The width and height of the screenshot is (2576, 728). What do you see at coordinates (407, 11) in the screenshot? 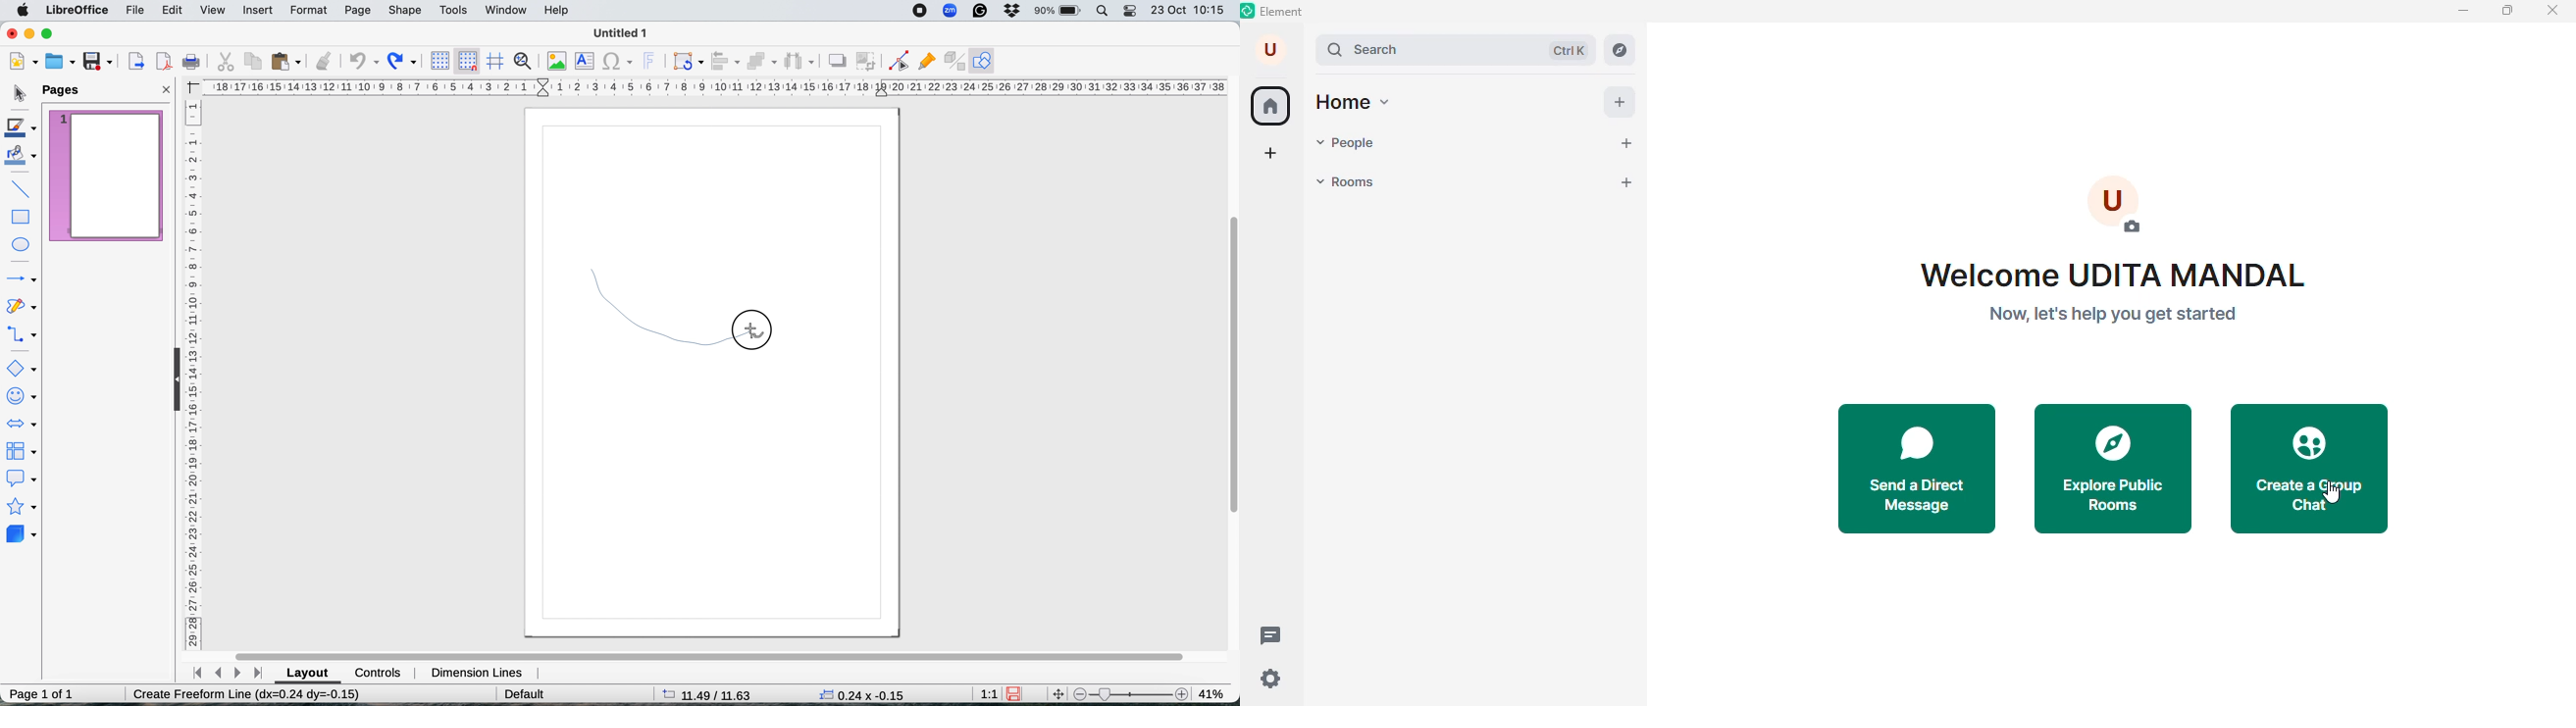
I see `shape` at bounding box center [407, 11].